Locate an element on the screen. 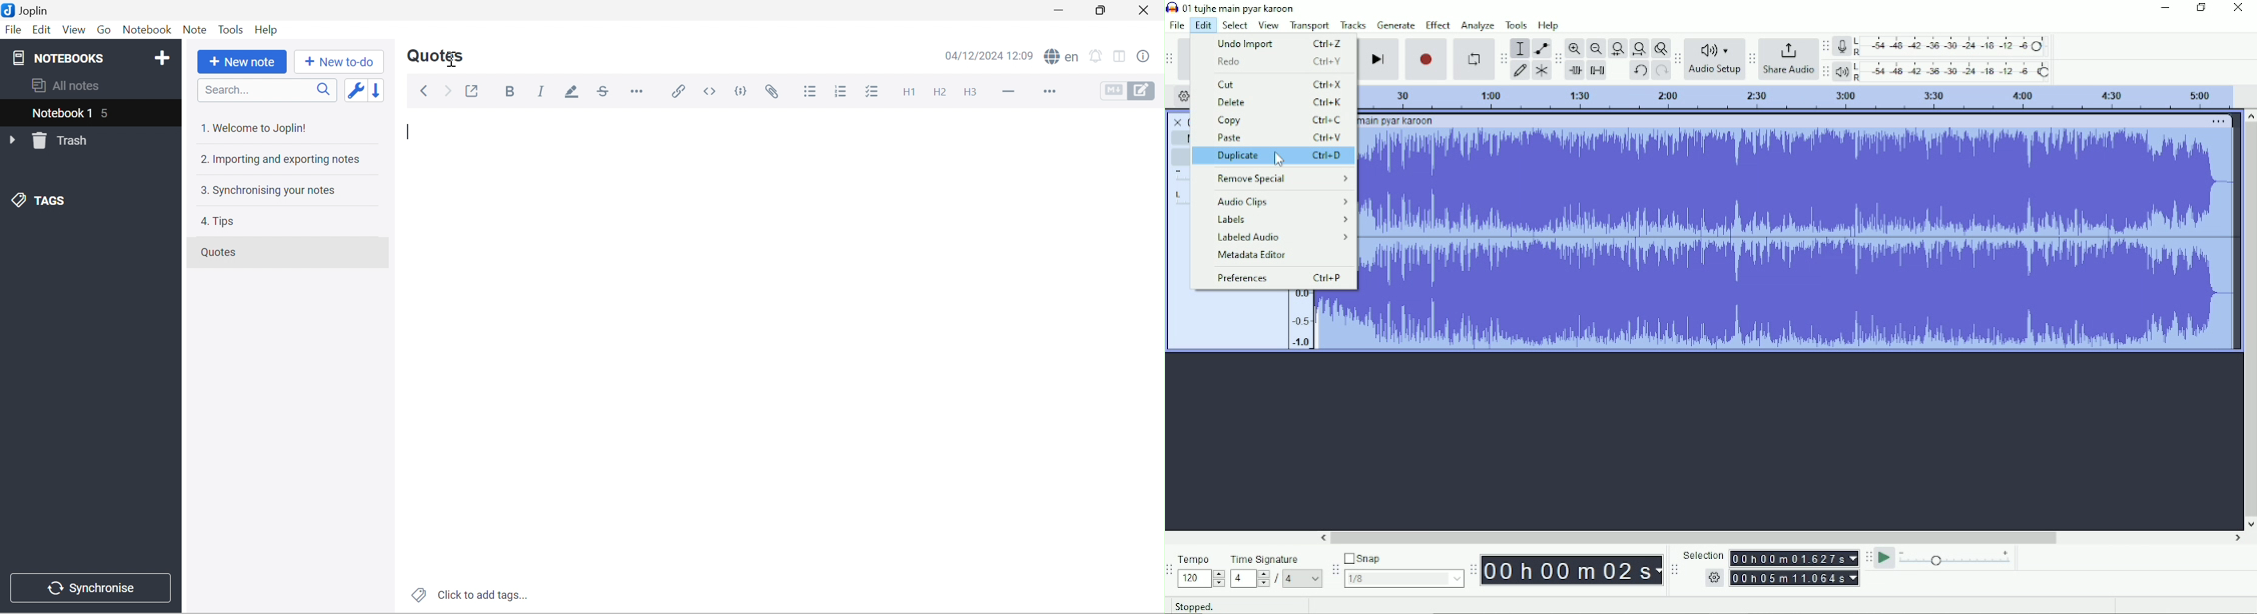  Audio Setup is located at coordinates (1714, 59).